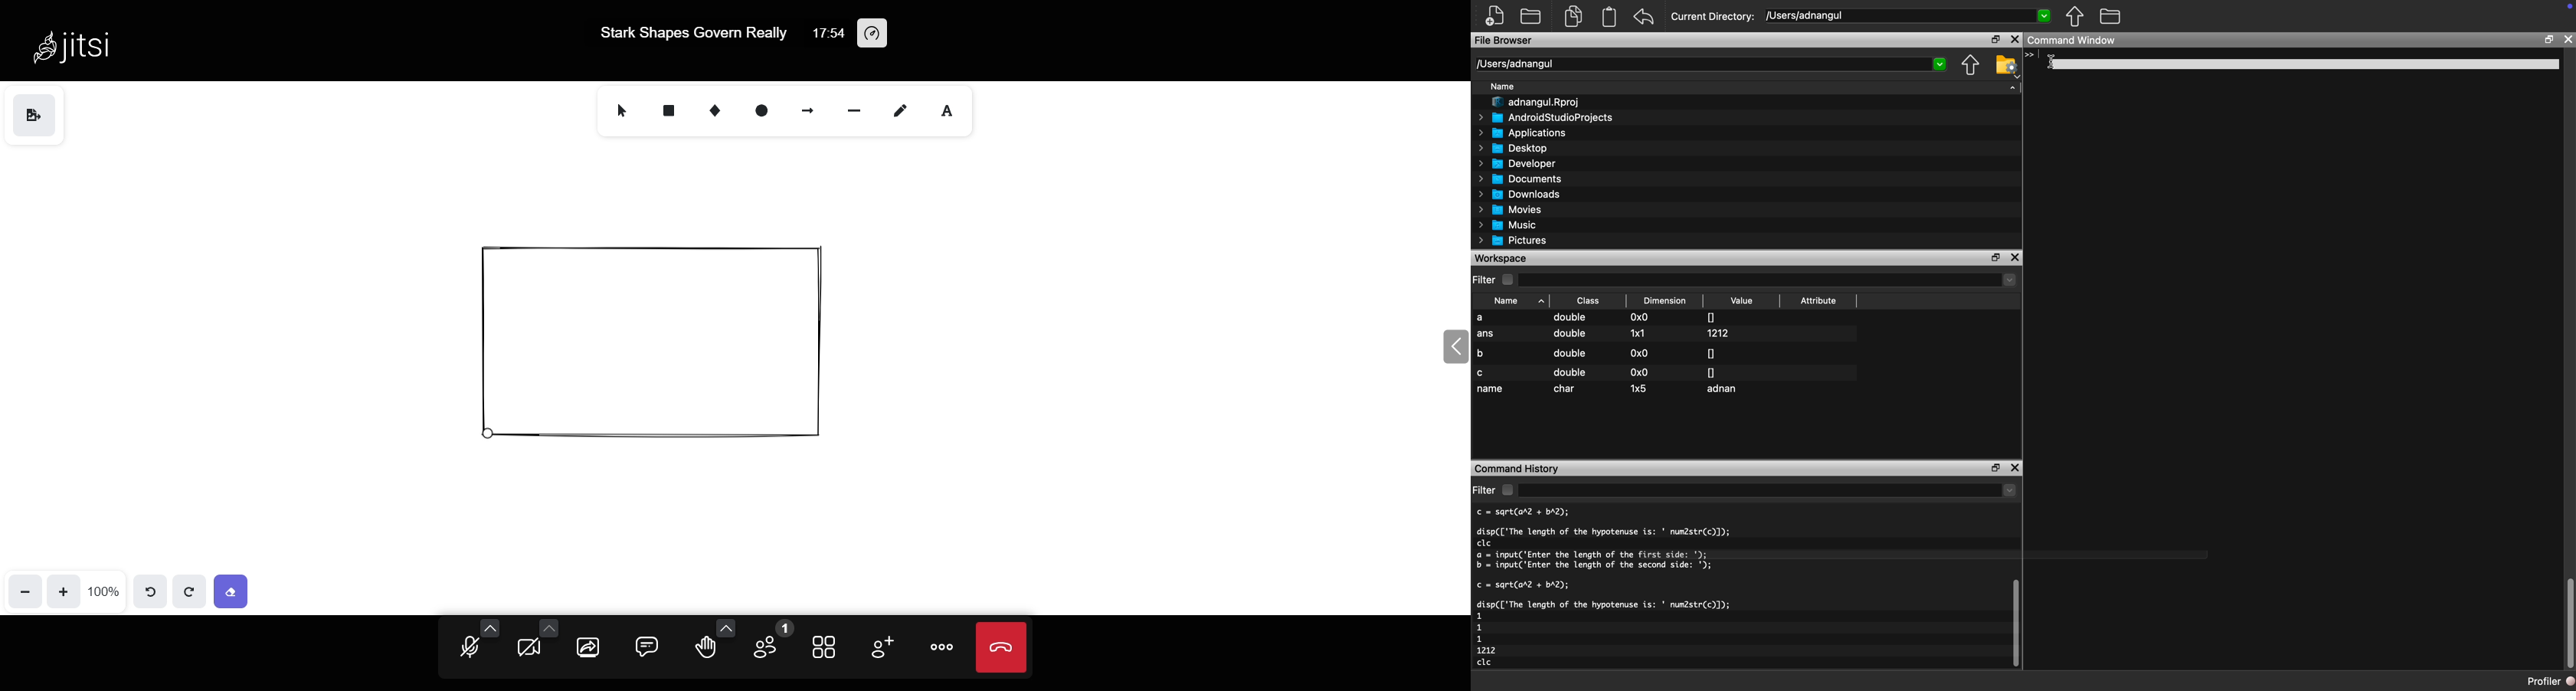 This screenshot has height=700, width=2576. I want to click on vertical scroll bar, so click(2570, 624).